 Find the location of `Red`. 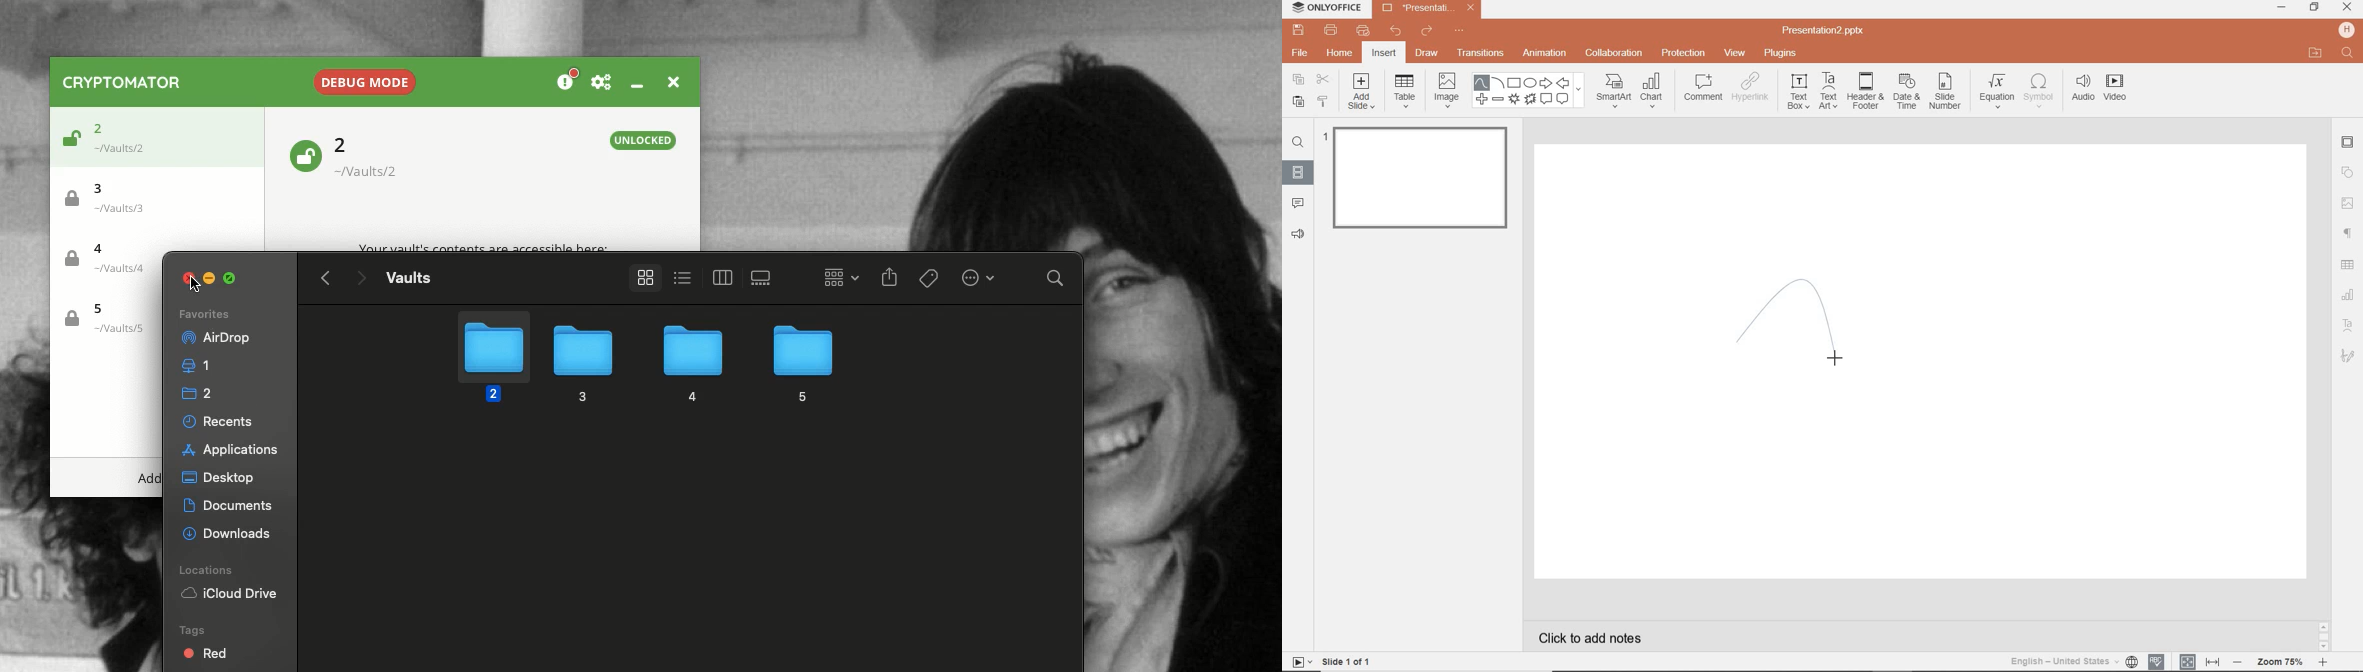

Red is located at coordinates (207, 625).